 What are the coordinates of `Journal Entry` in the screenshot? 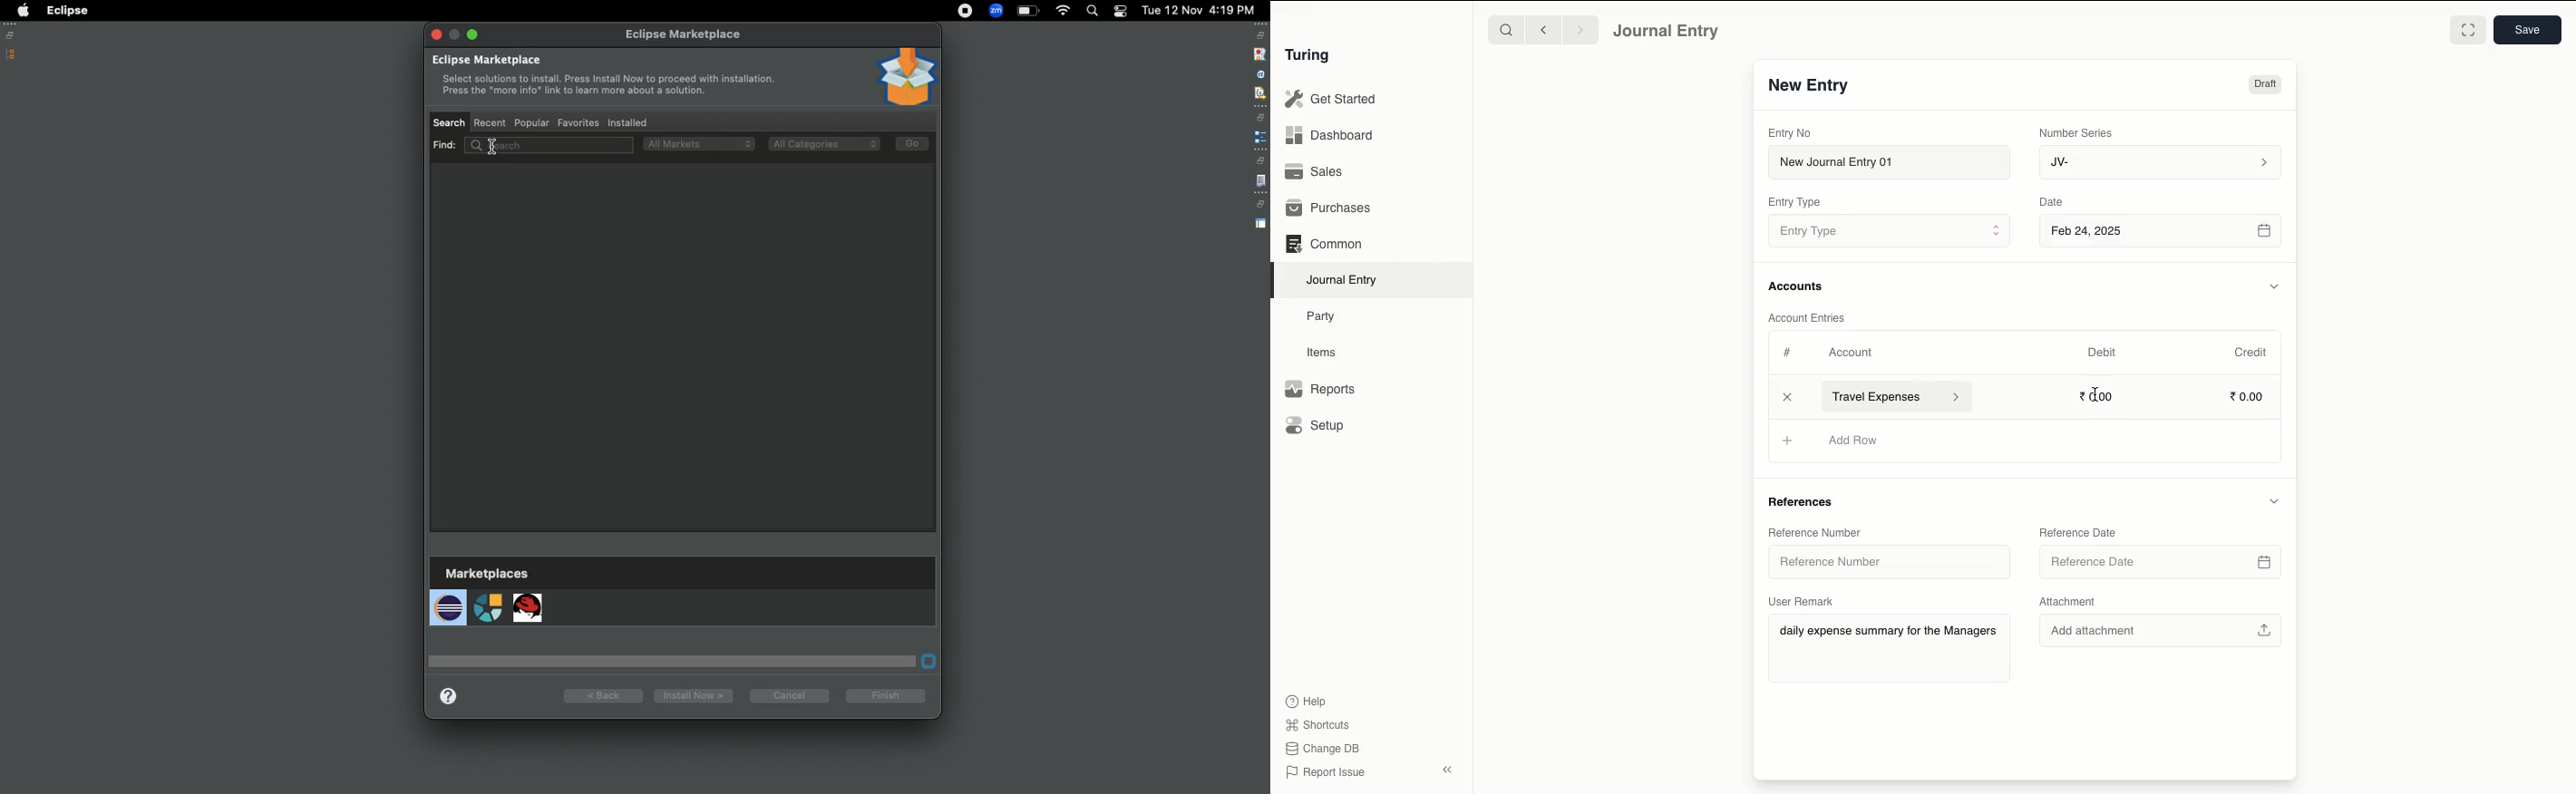 It's located at (1667, 32).